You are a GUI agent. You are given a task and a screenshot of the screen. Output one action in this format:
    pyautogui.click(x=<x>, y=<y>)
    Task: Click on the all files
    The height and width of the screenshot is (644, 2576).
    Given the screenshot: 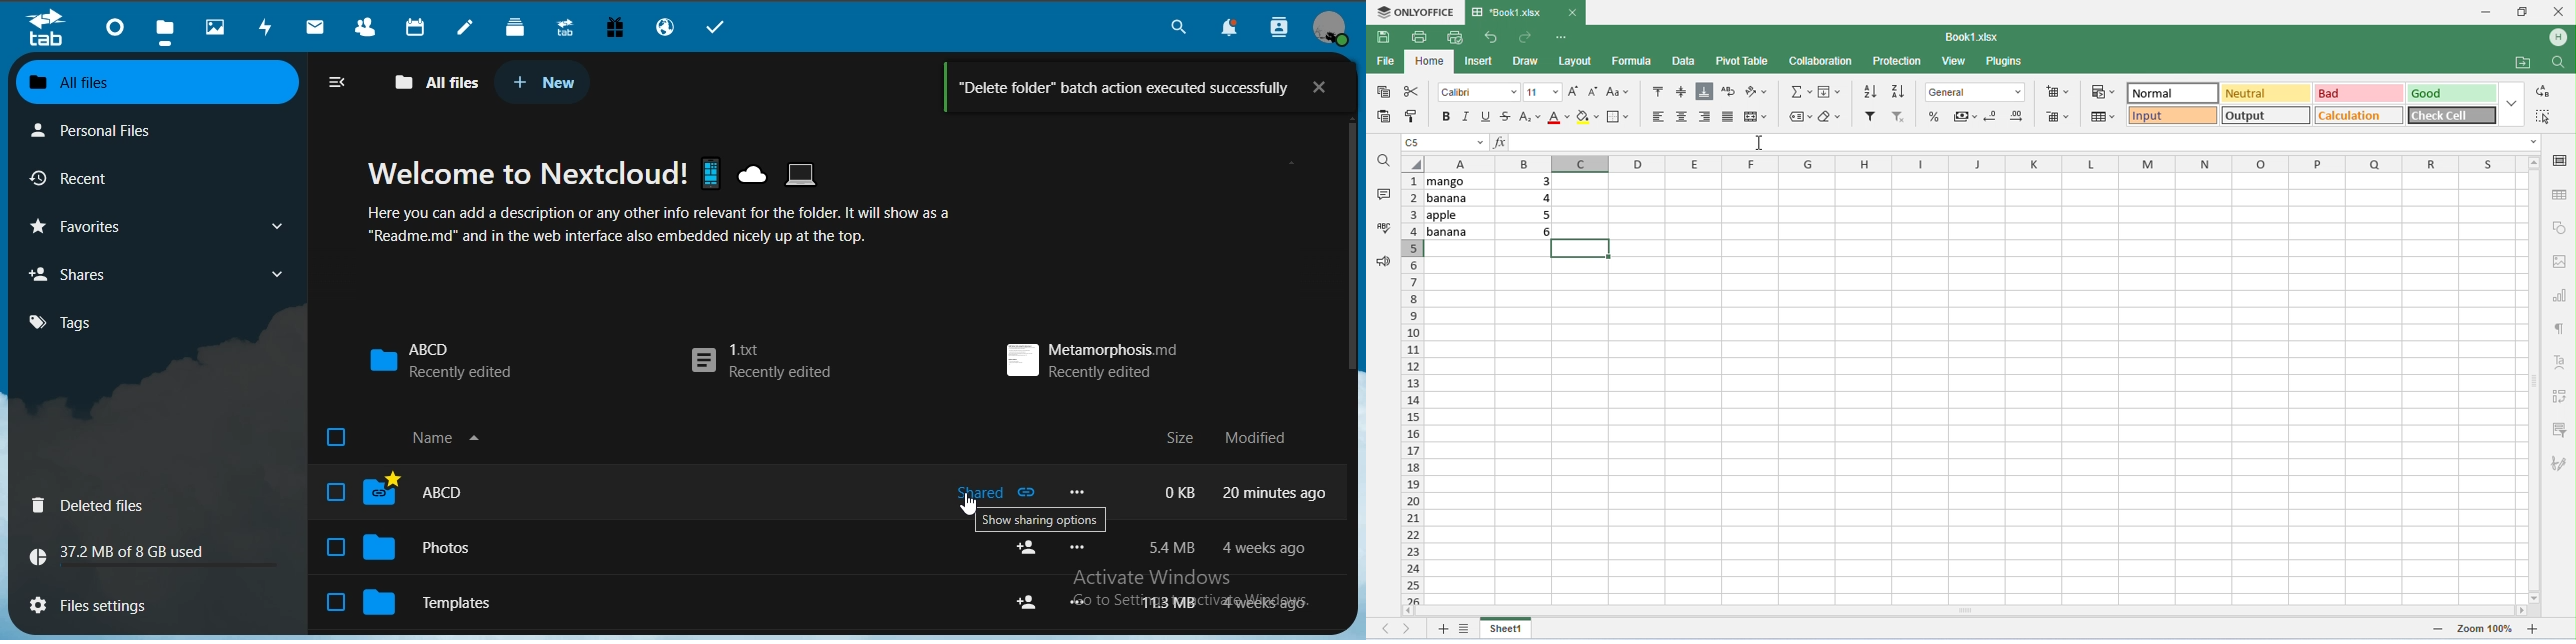 What is the action you would take?
    pyautogui.click(x=155, y=80)
    